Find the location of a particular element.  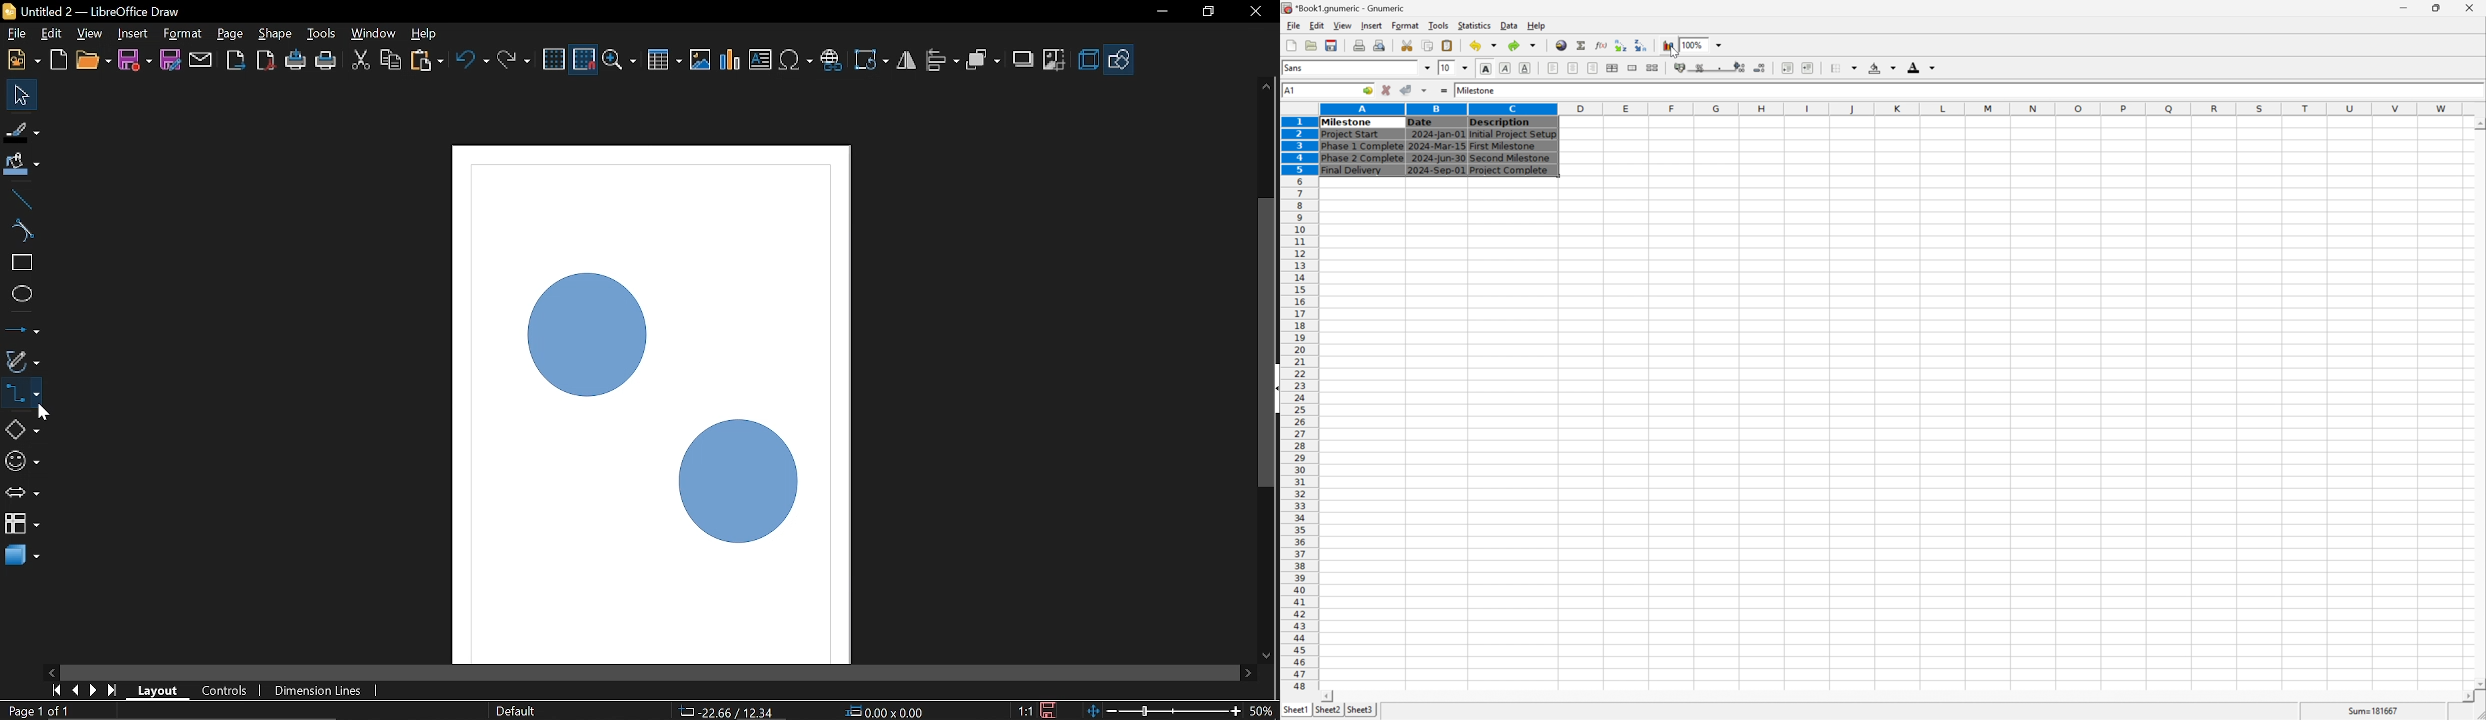

sum in current cell is located at coordinates (1583, 45).